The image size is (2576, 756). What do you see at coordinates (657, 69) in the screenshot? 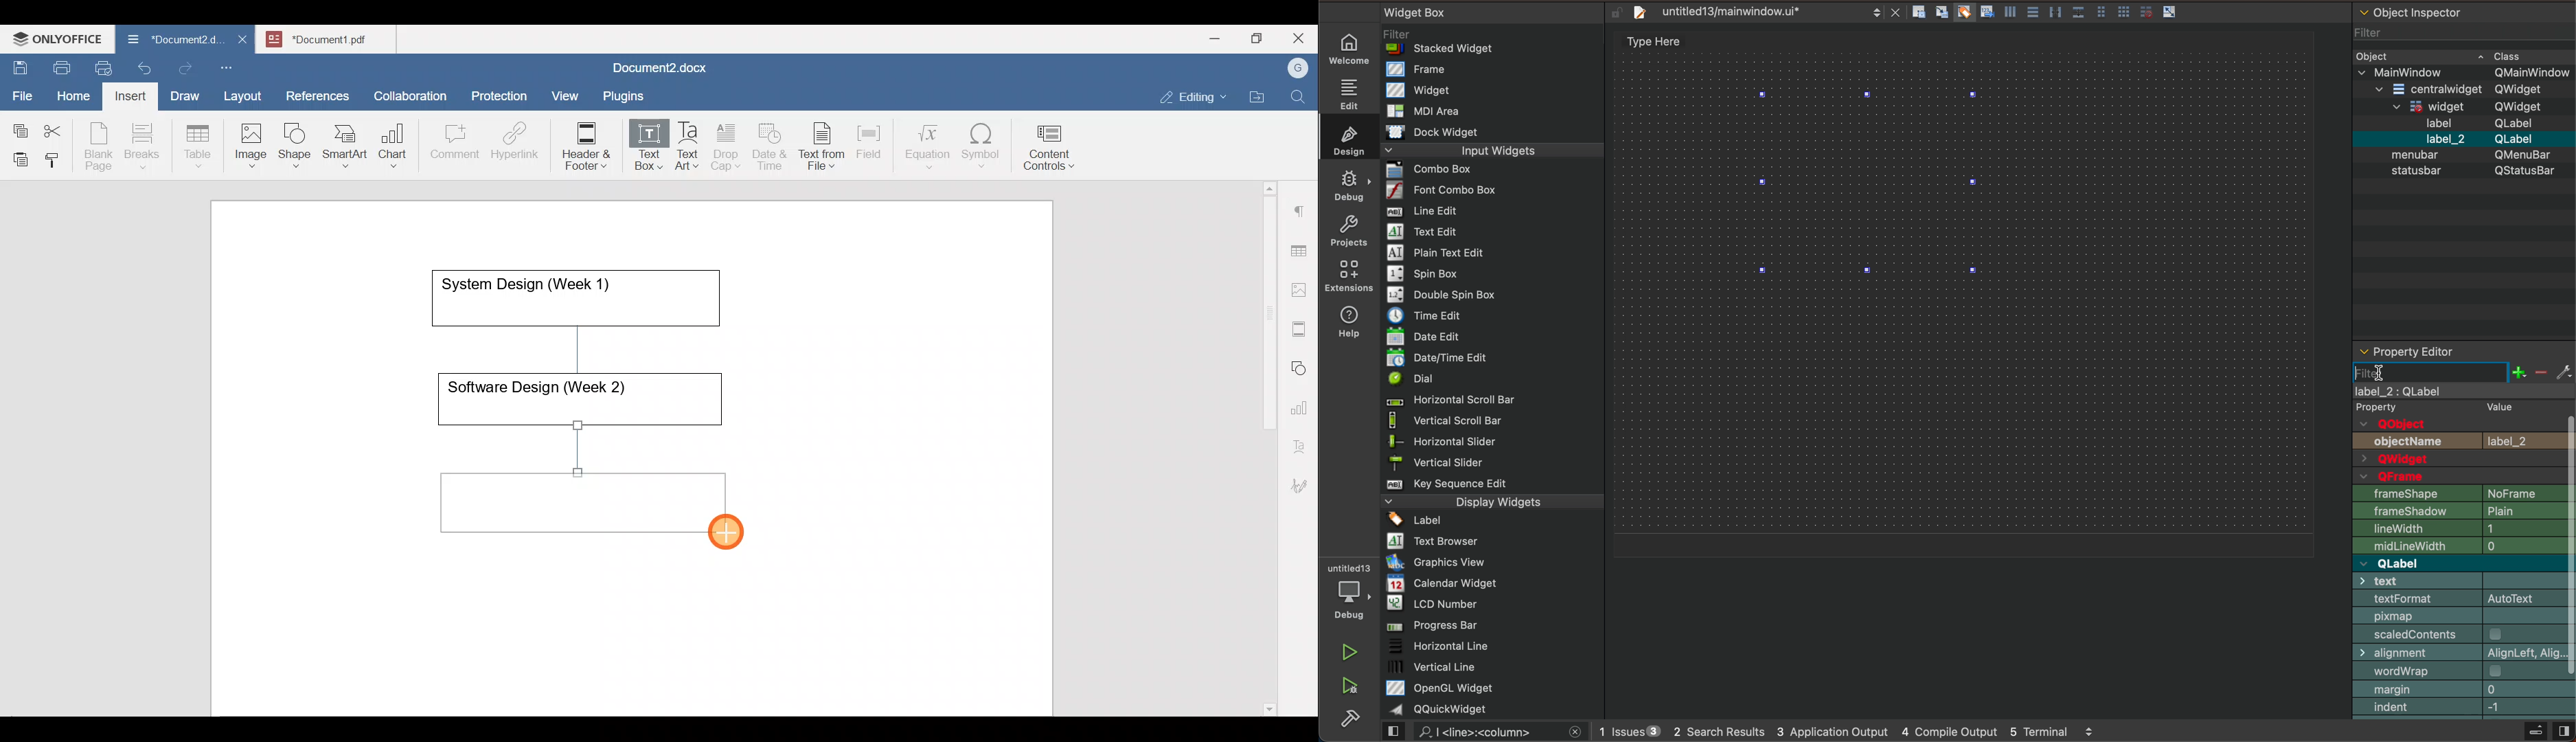
I see `Document name` at bounding box center [657, 69].